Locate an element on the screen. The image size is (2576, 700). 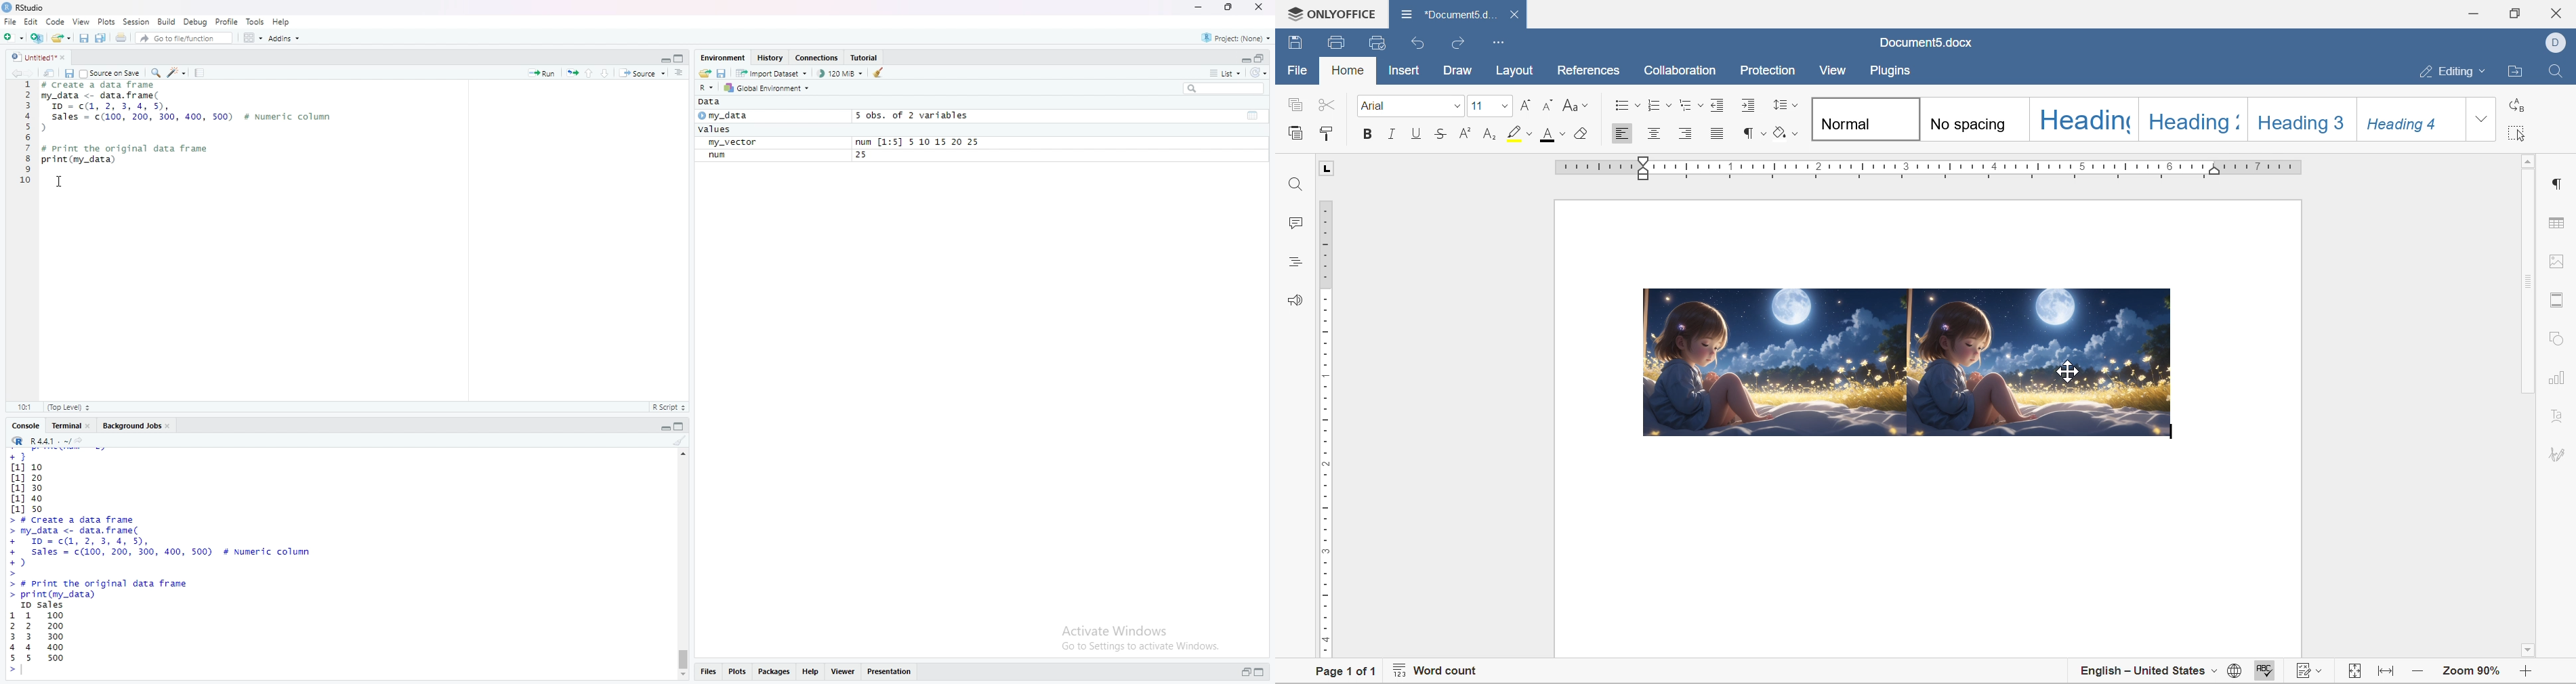
ONLYOFFICE is located at coordinates (1332, 14).